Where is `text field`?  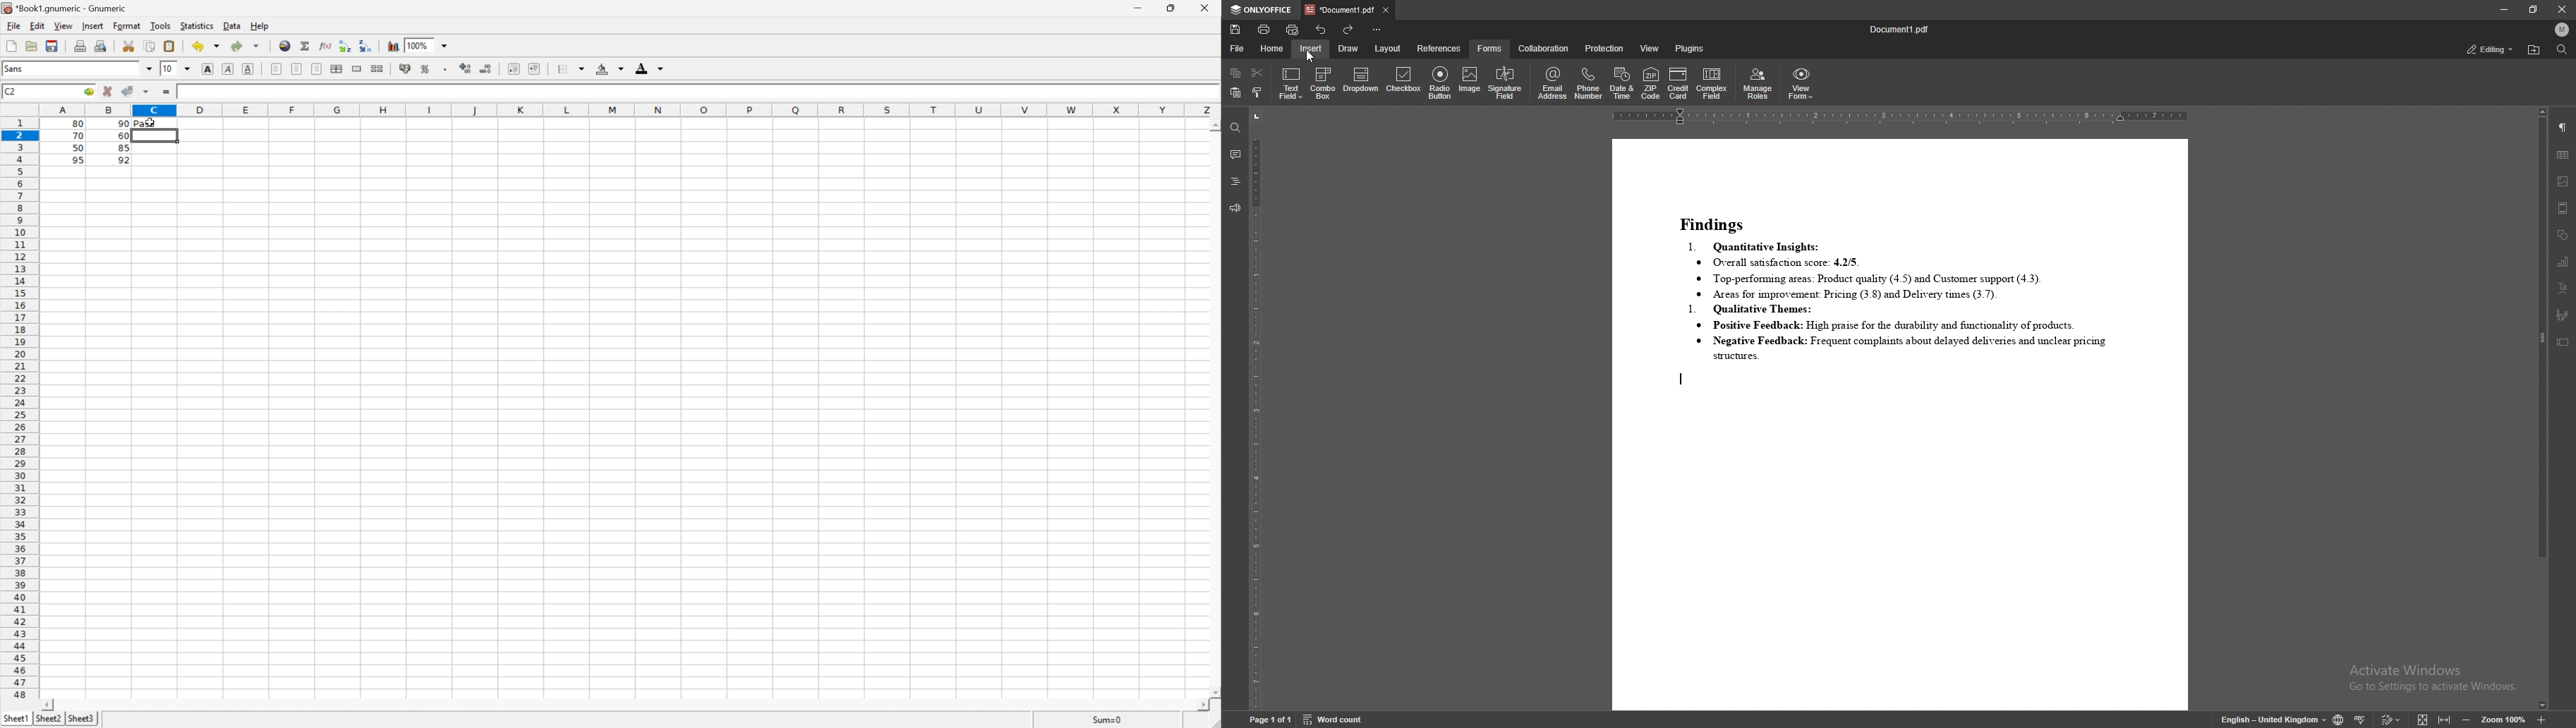
text field is located at coordinates (1291, 83).